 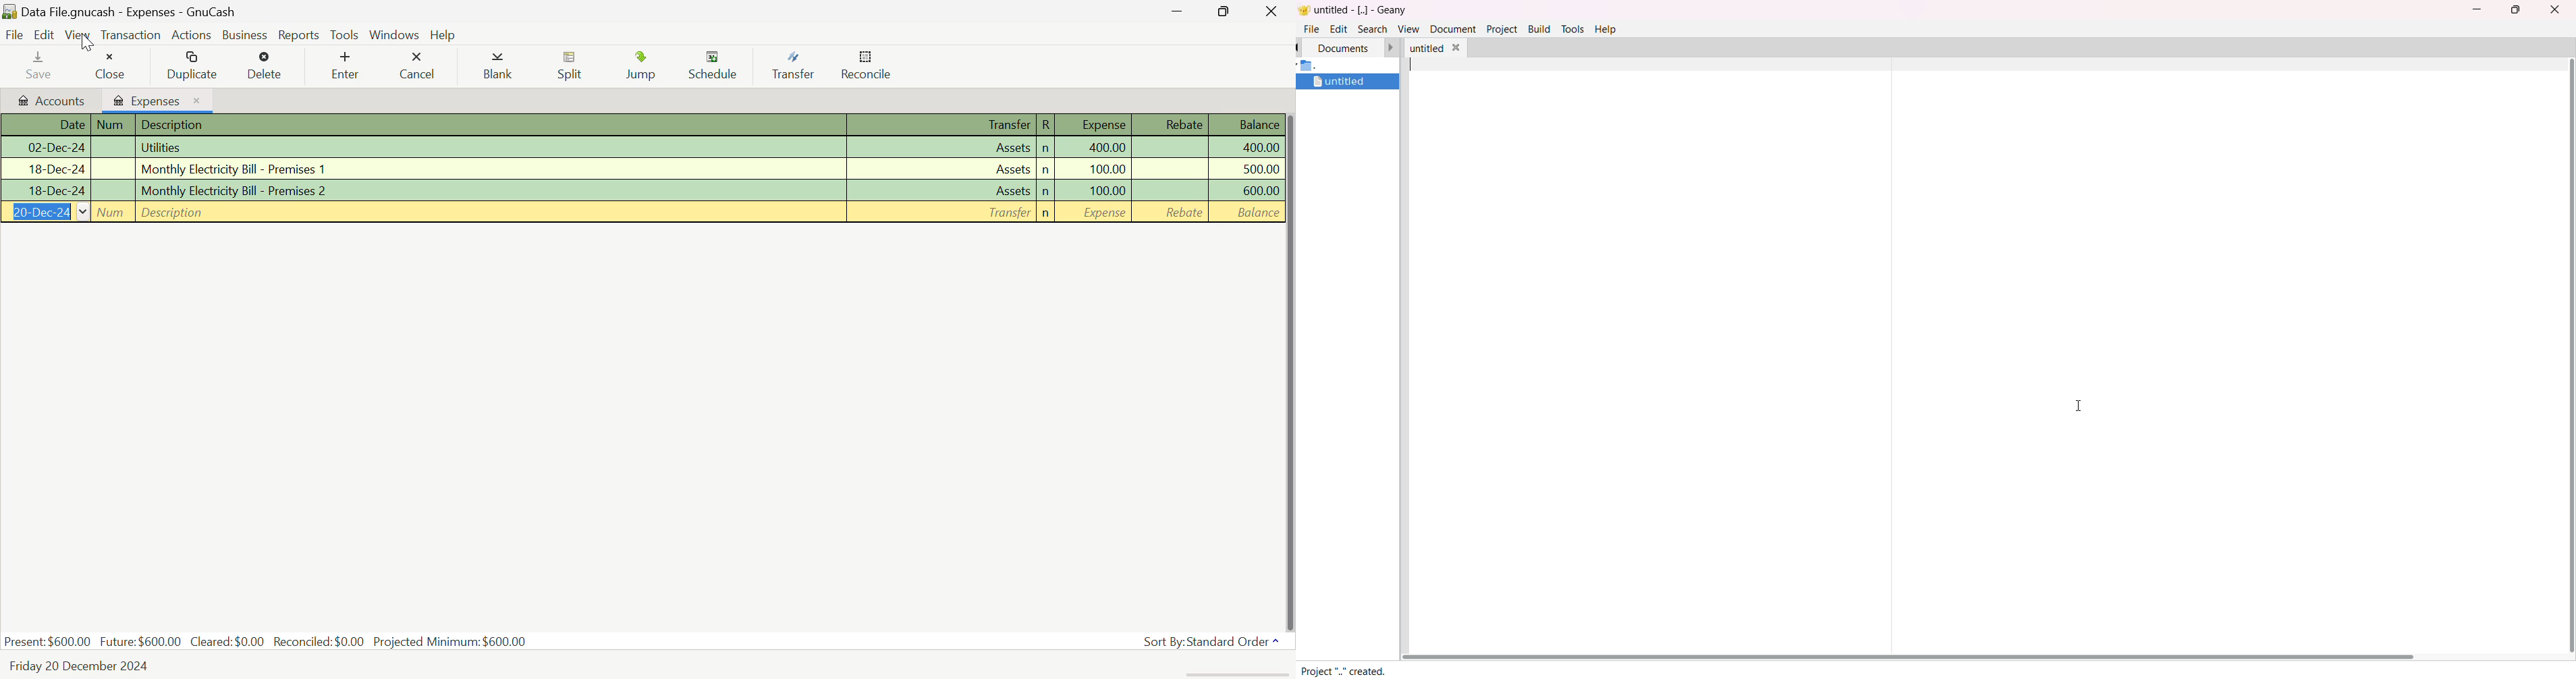 What do you see at coordinates (1272, 11) in the screenshot?
I see `Close` at bounding box center [1272, 11].